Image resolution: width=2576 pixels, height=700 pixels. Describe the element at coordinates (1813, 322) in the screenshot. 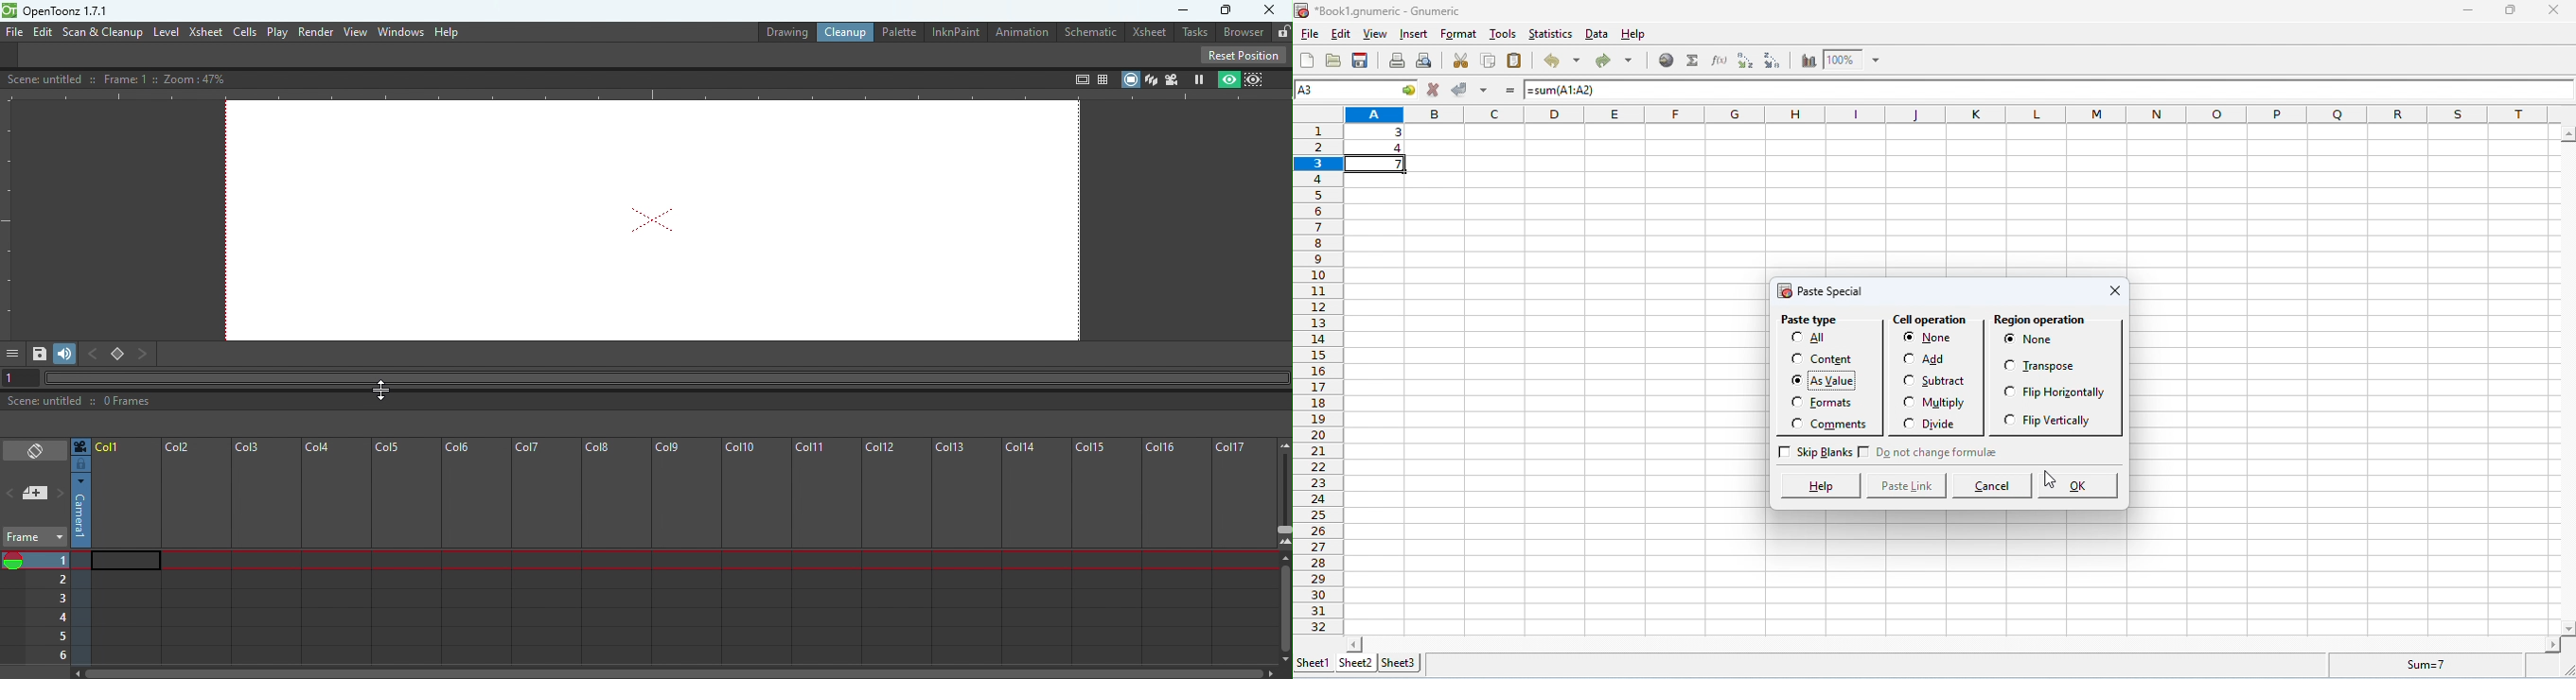

I see `paste type` at that location.